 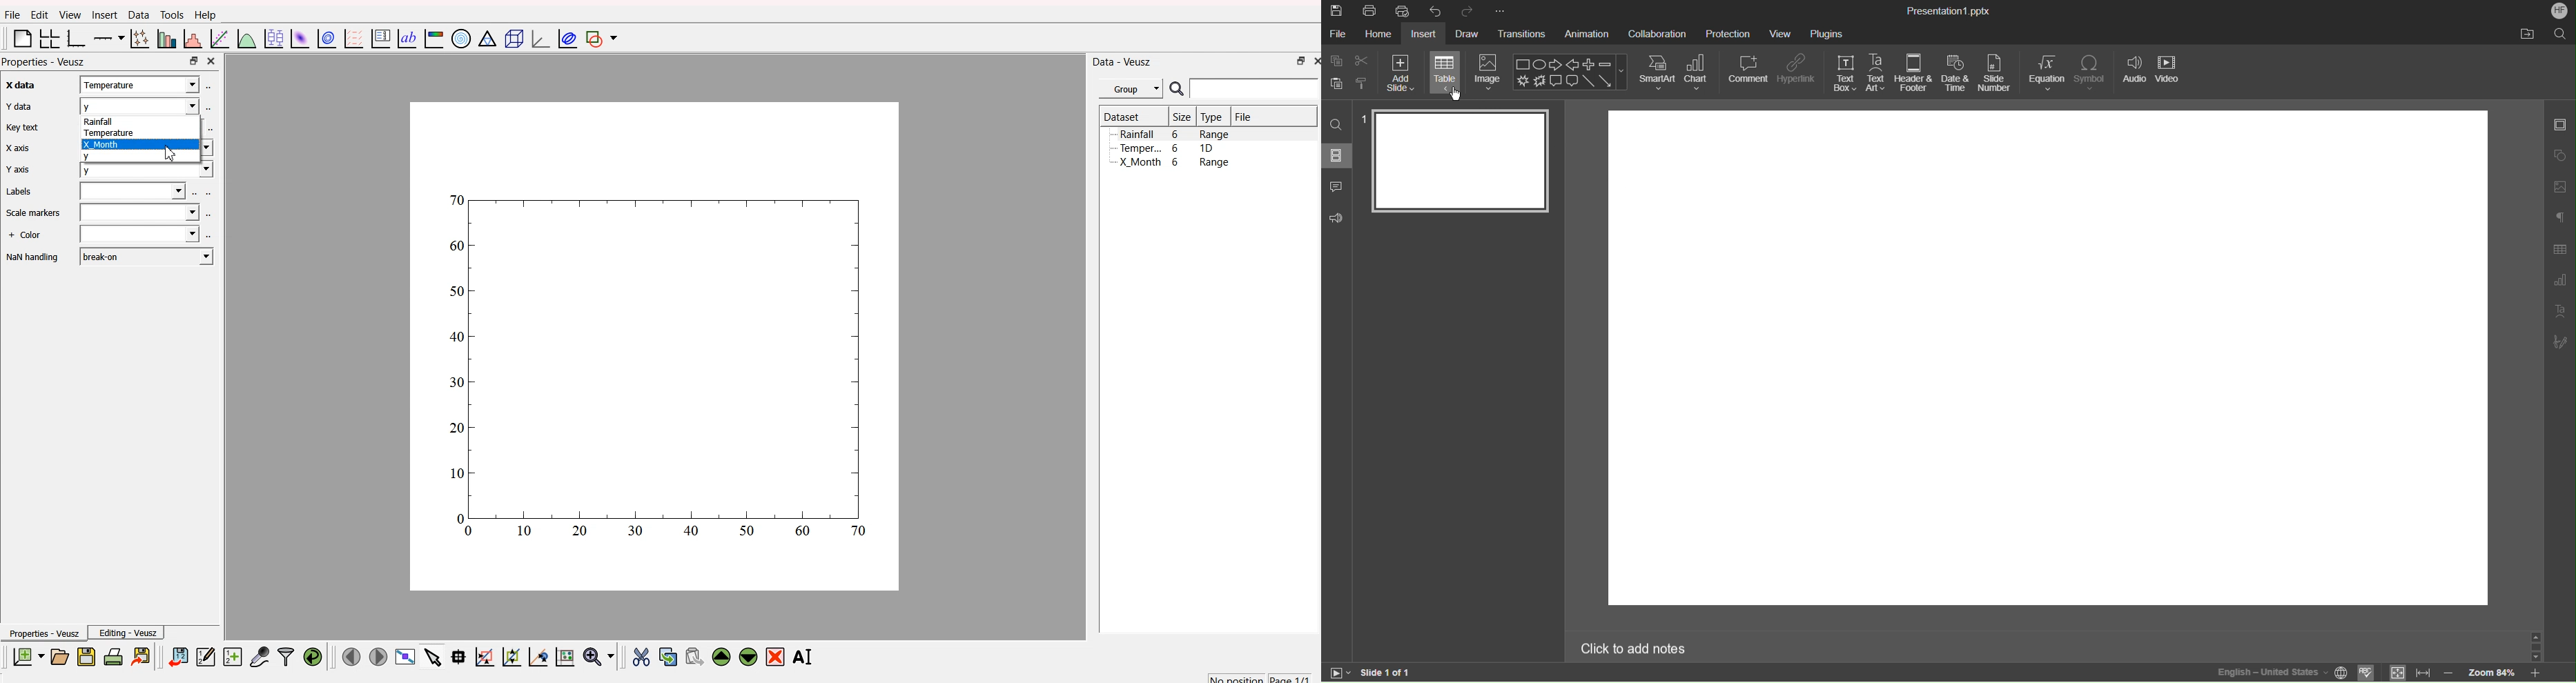 I want to click on search bar, so click(x=1257, y=90).